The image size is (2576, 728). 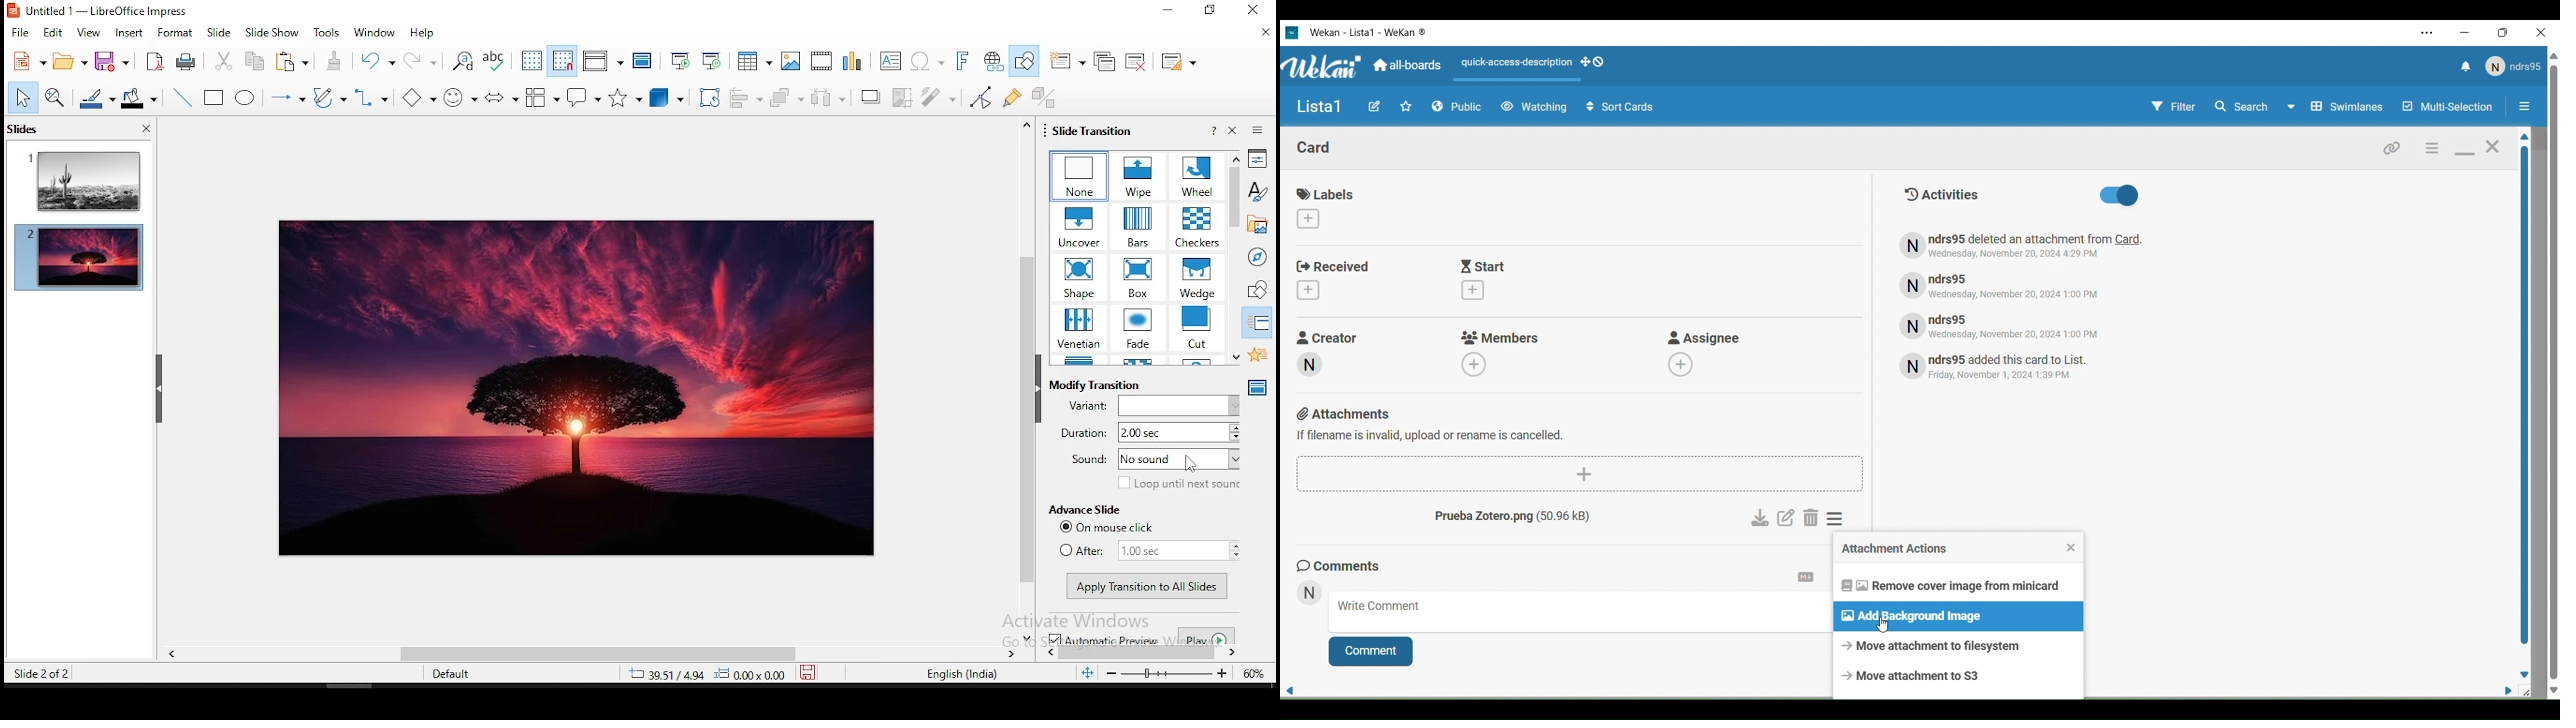 I want to click on Add received, so click(x=1307, y=290).